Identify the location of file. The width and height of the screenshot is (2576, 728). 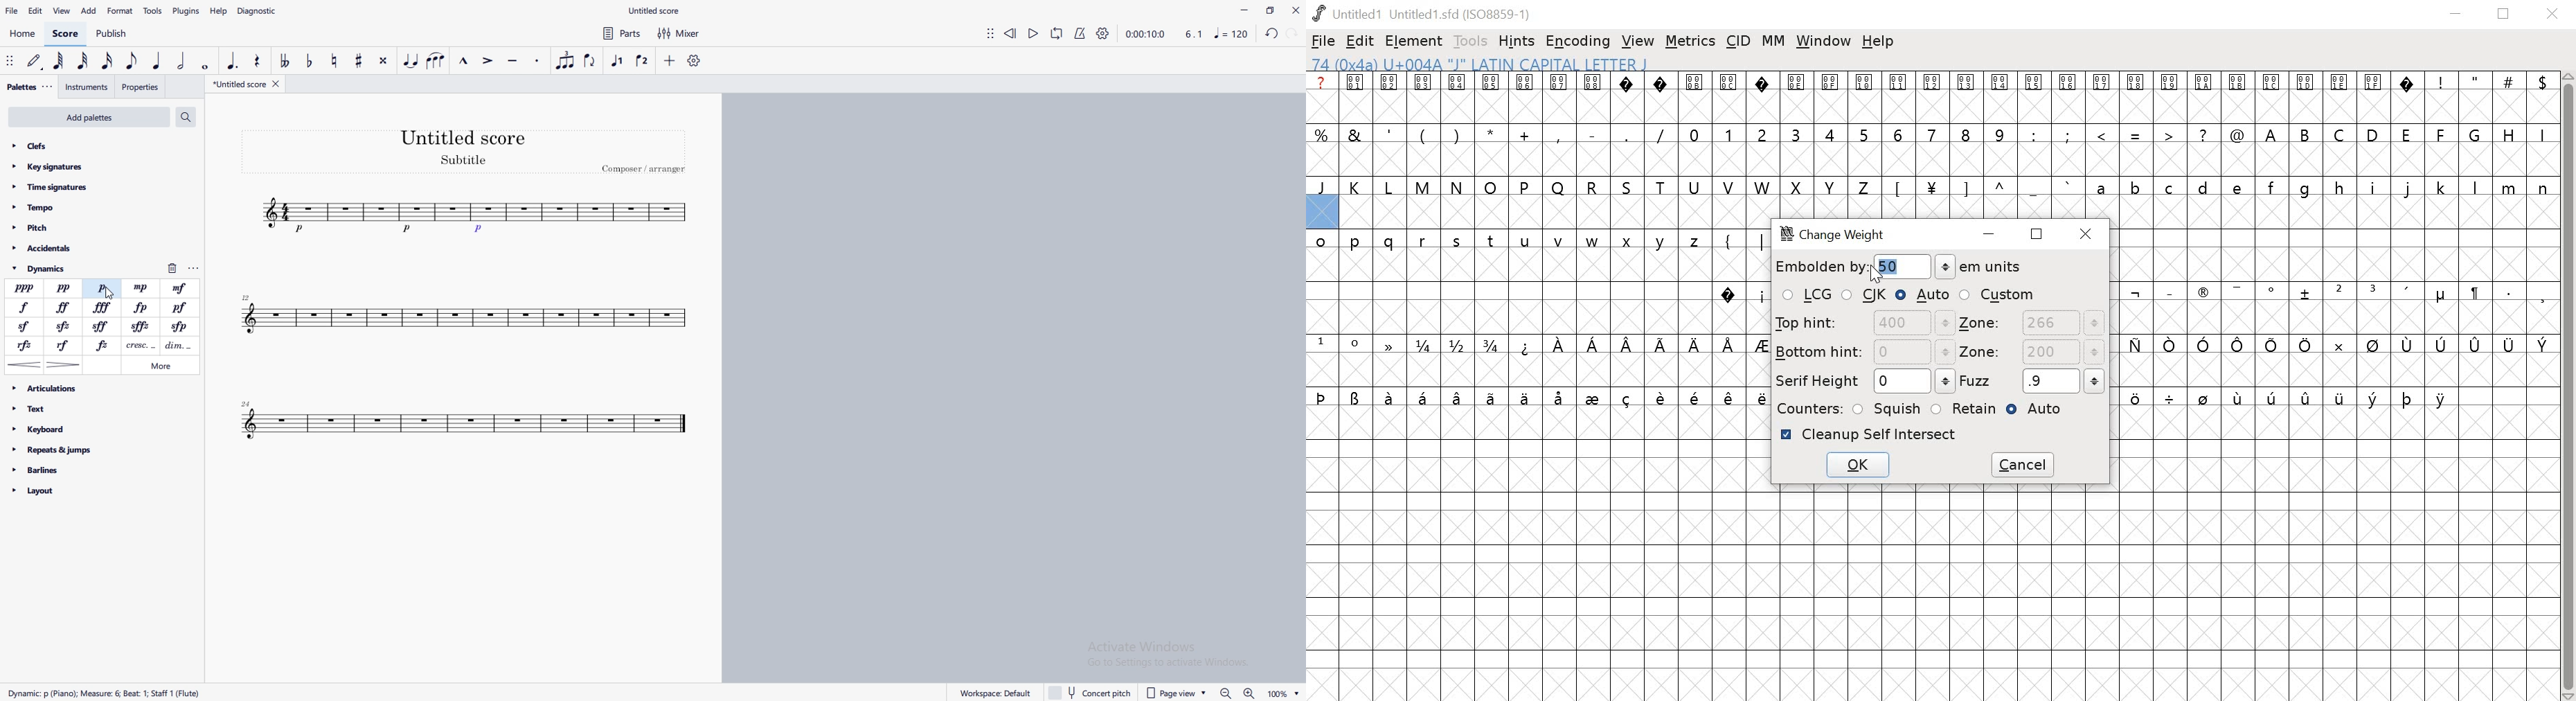
(12, 11).